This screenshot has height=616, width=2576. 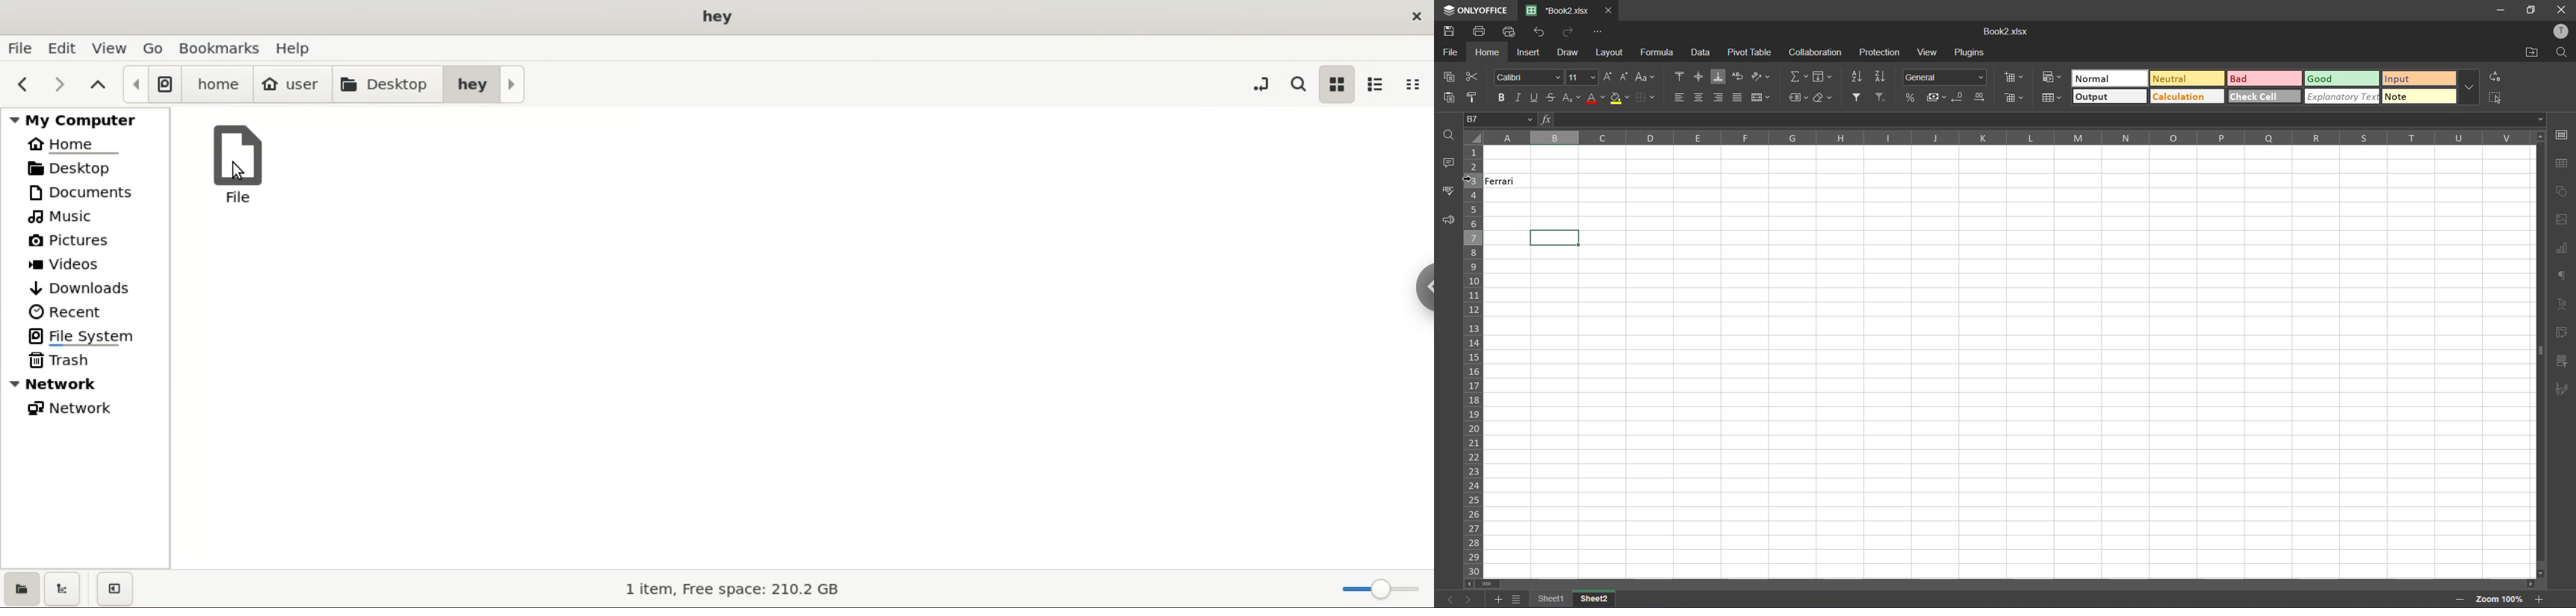 What do you see at coordinates (1959, 96) in the screenshot?
I see `decrease decimal` at bounding box center [1959, 96].